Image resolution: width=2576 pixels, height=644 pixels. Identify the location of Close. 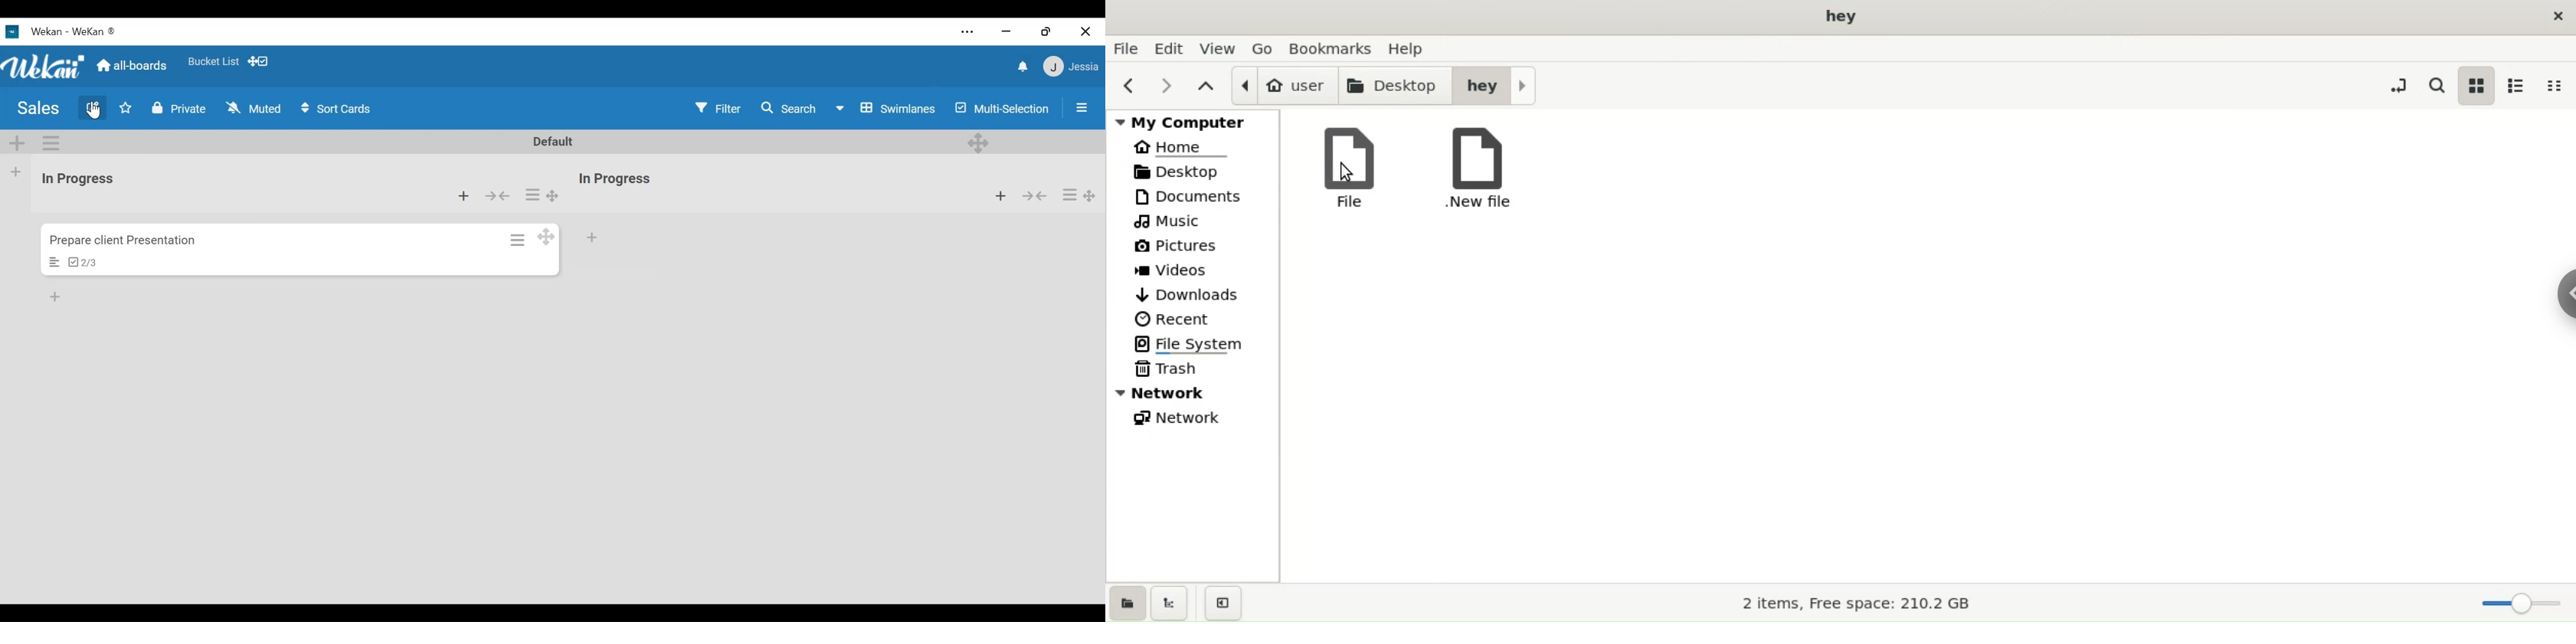
(1086, 33).